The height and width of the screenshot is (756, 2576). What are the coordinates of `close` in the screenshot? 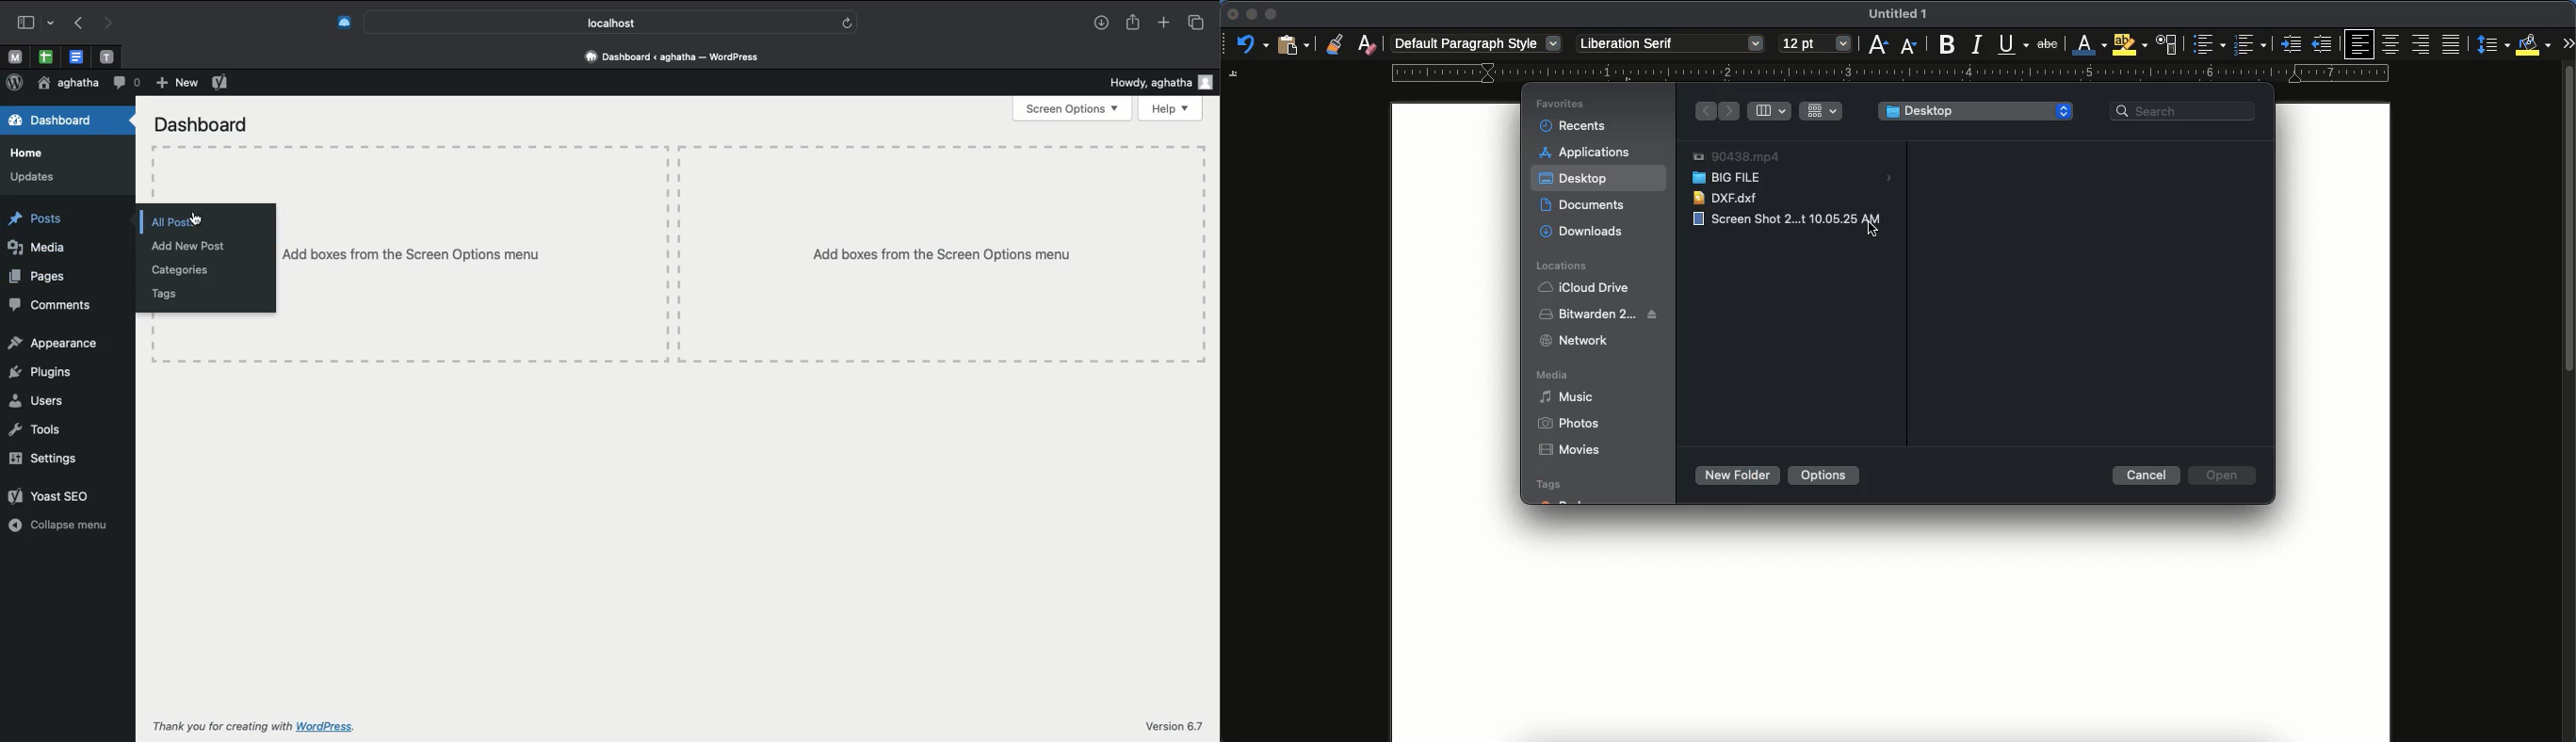 It's located at (1231, 15).